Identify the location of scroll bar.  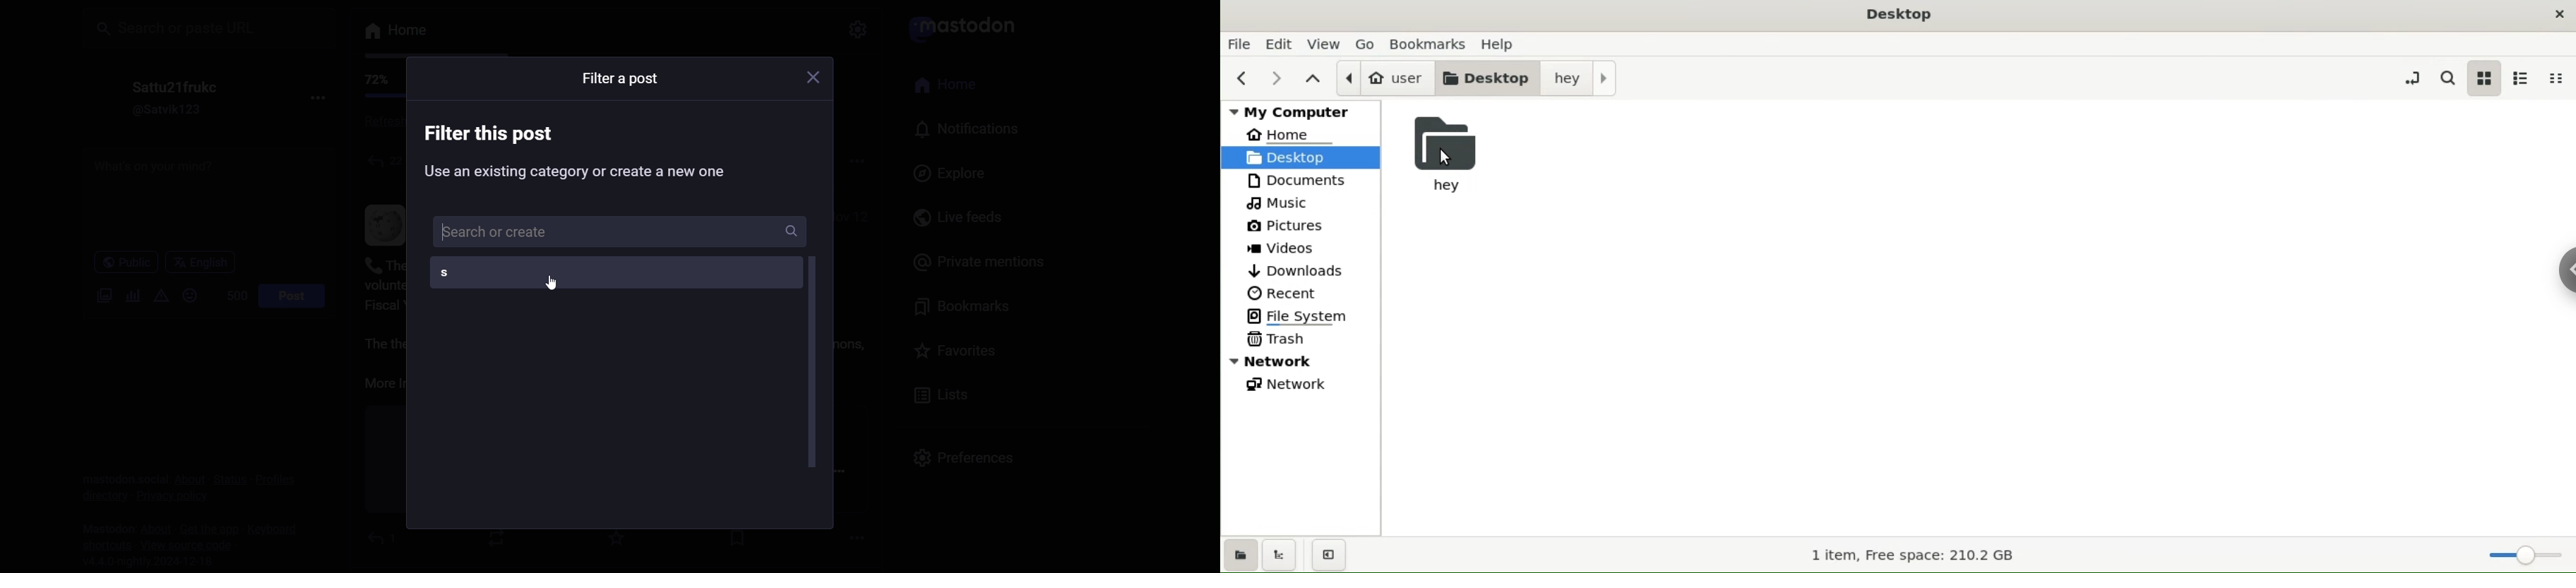
(812, 364).